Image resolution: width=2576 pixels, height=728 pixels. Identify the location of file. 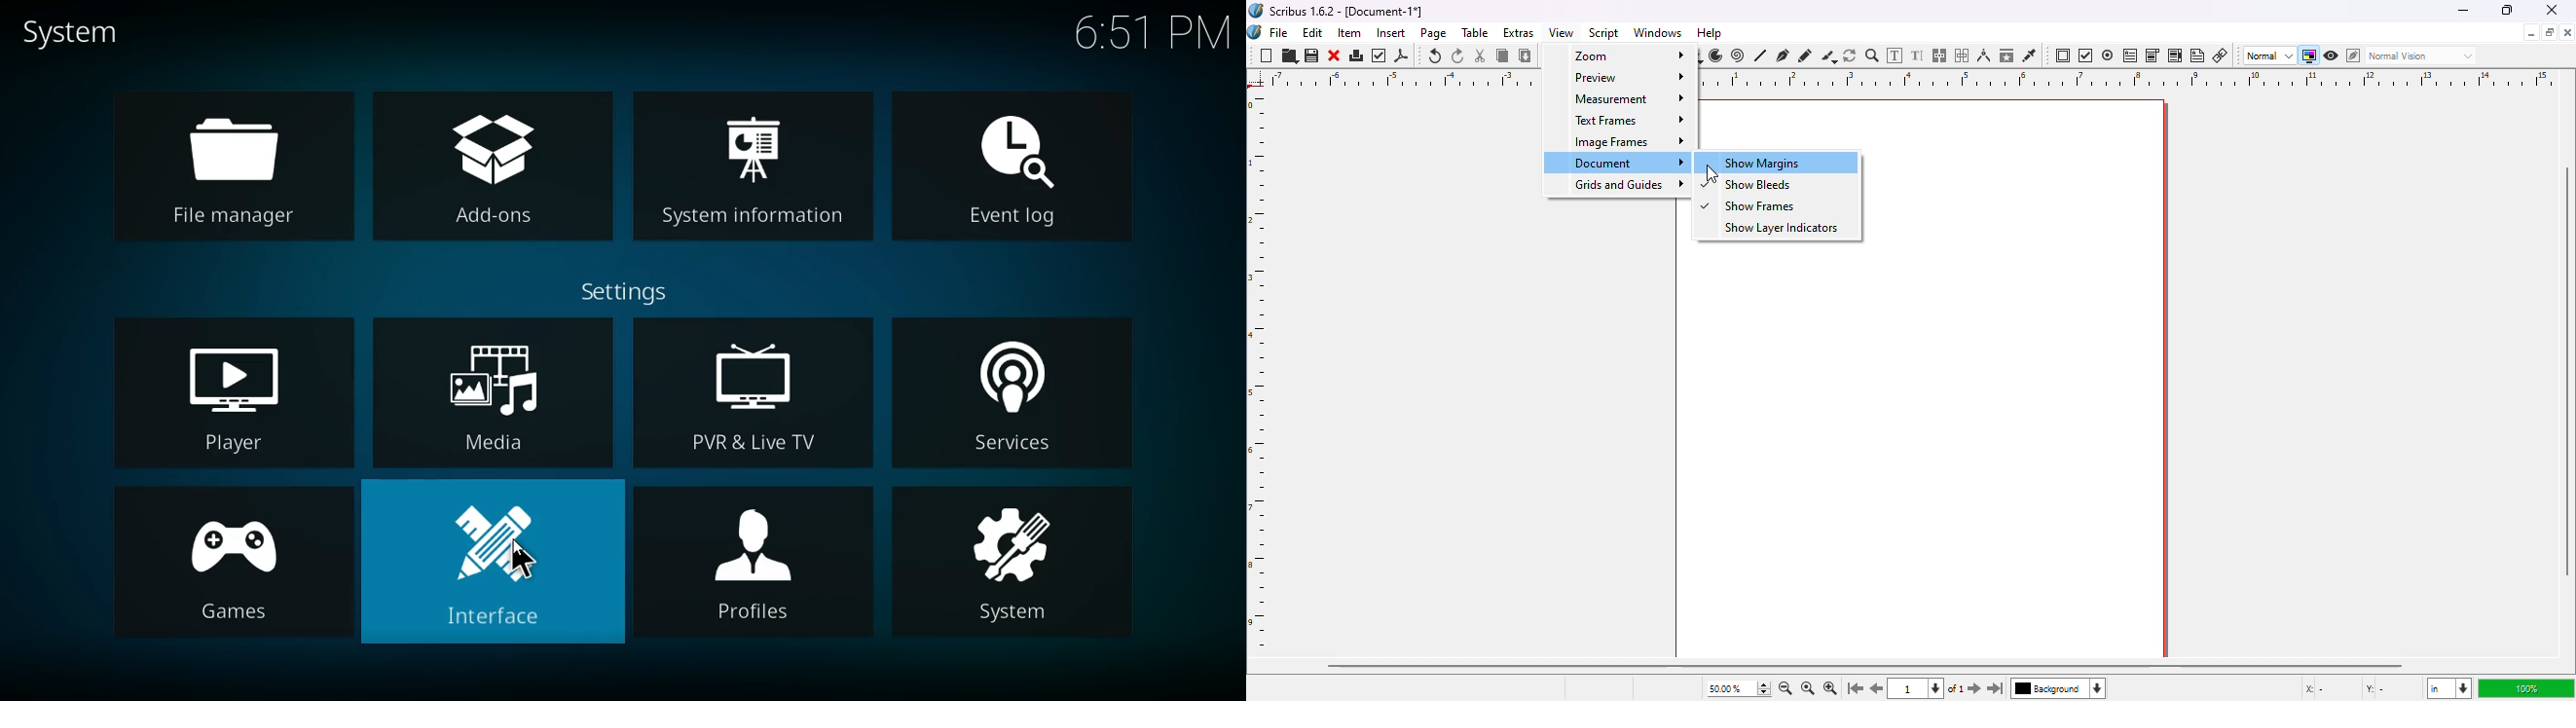
(1279, 32).